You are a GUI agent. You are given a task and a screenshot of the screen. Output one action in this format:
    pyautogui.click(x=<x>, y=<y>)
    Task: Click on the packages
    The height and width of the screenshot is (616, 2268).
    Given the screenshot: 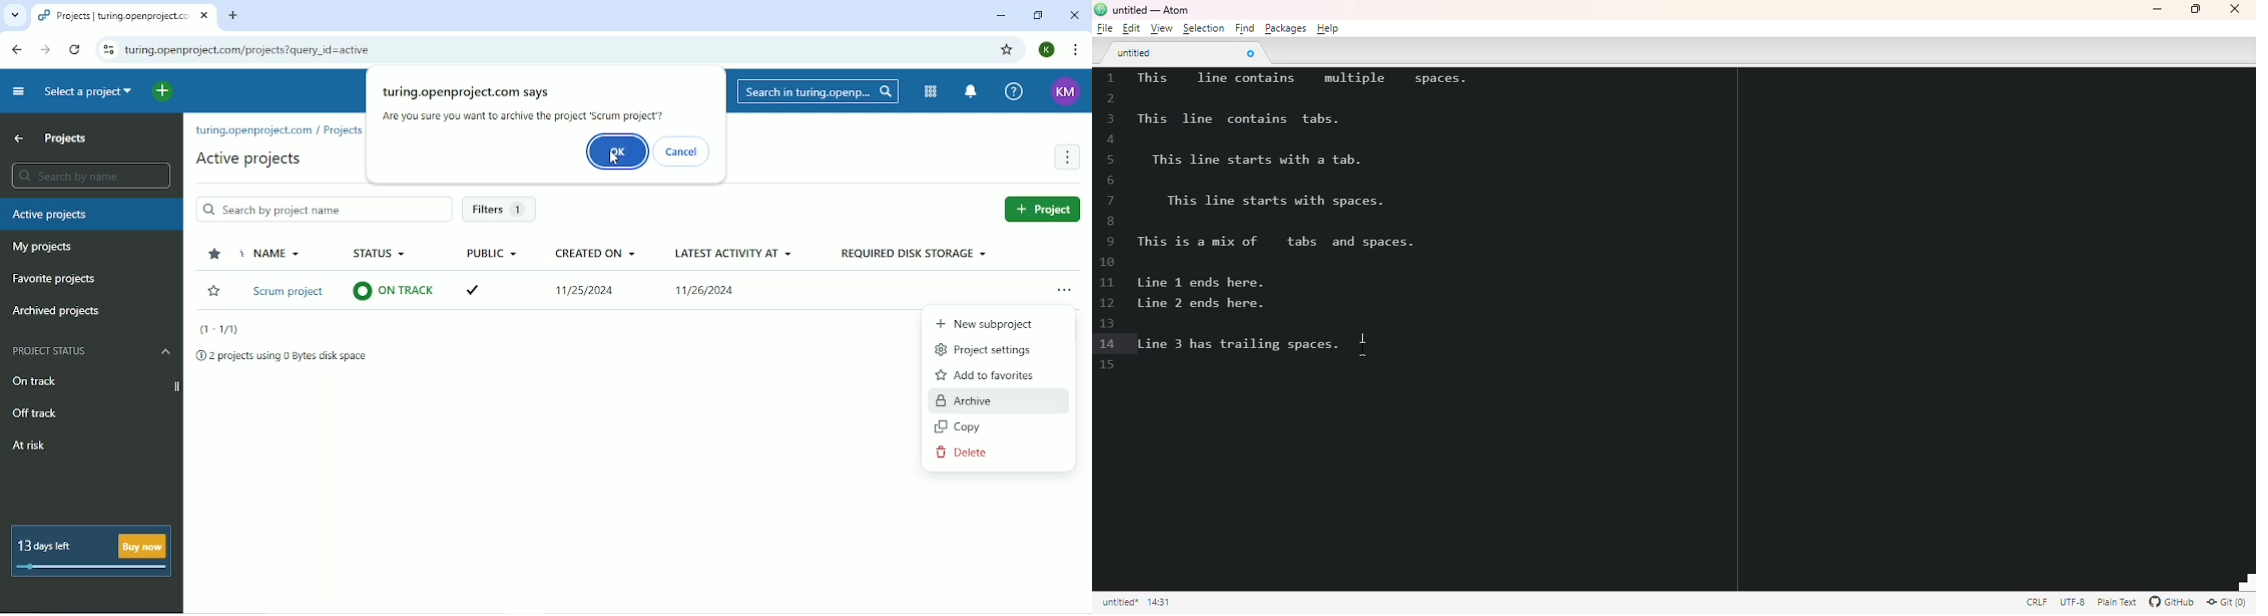 What is the action you would take?
    pyautogui.click(x=1285, y=28)
    